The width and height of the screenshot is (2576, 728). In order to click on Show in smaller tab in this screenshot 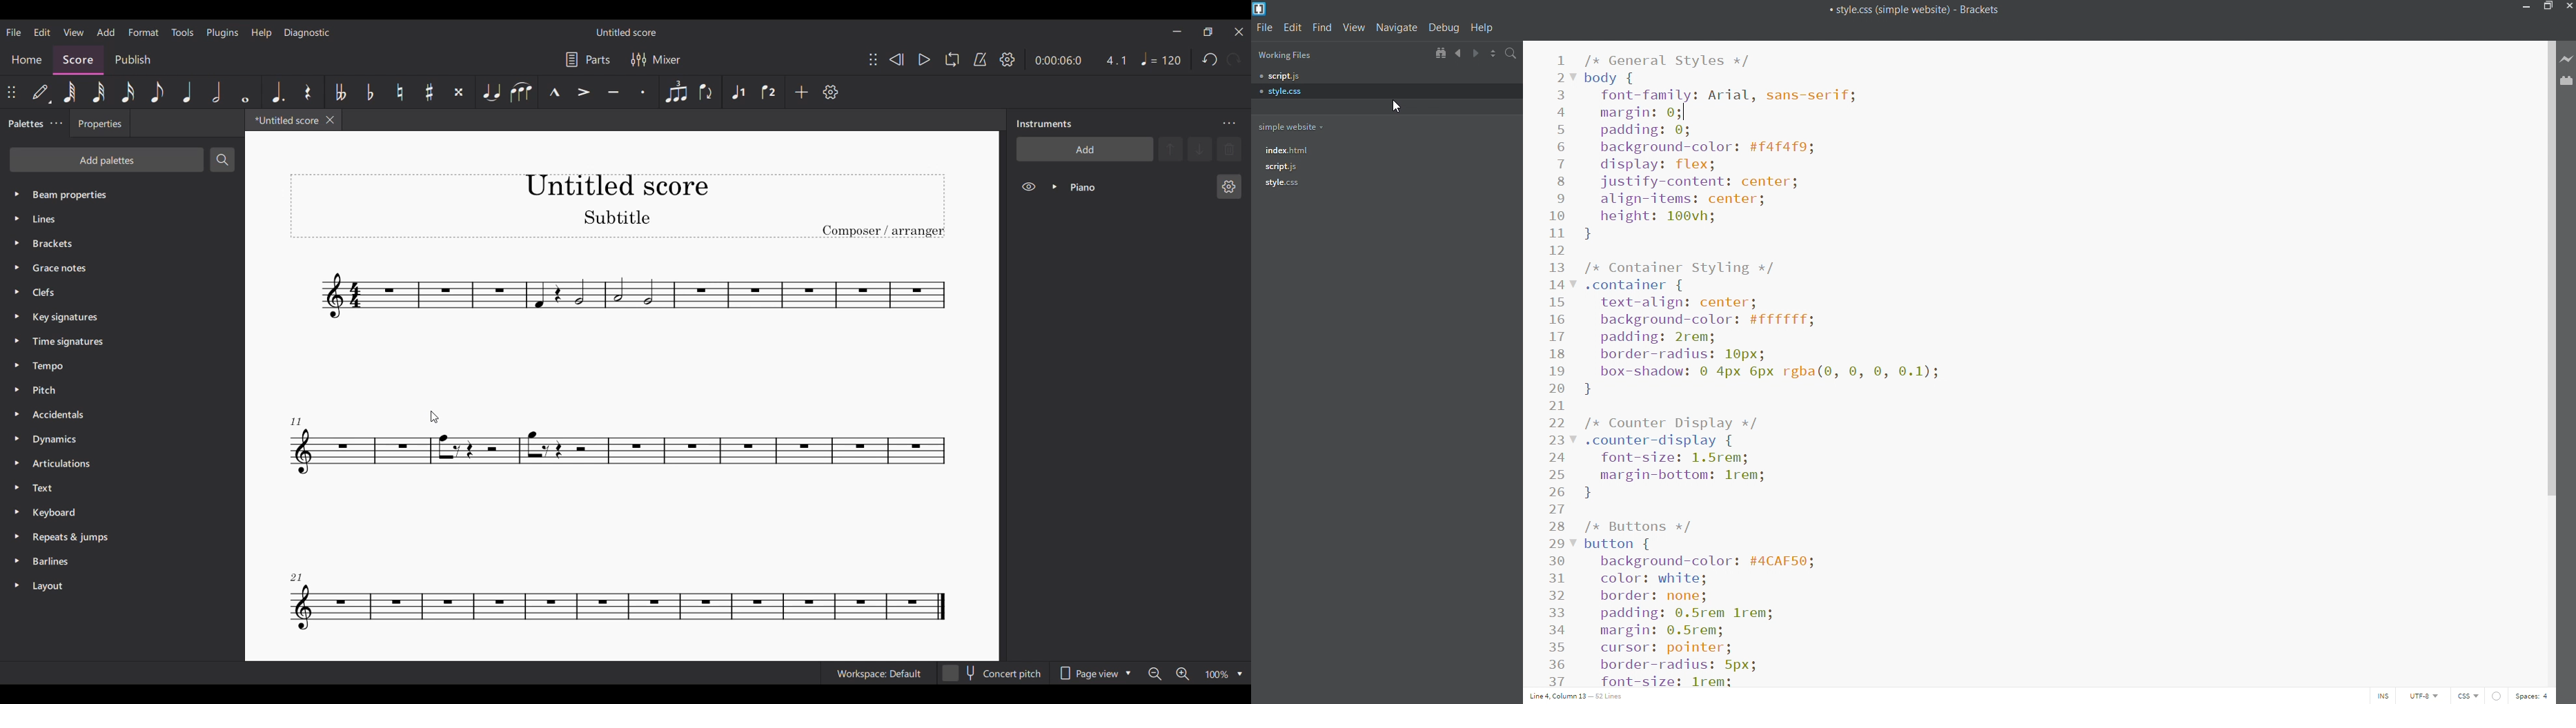, I will do `click(1208, 31)`.